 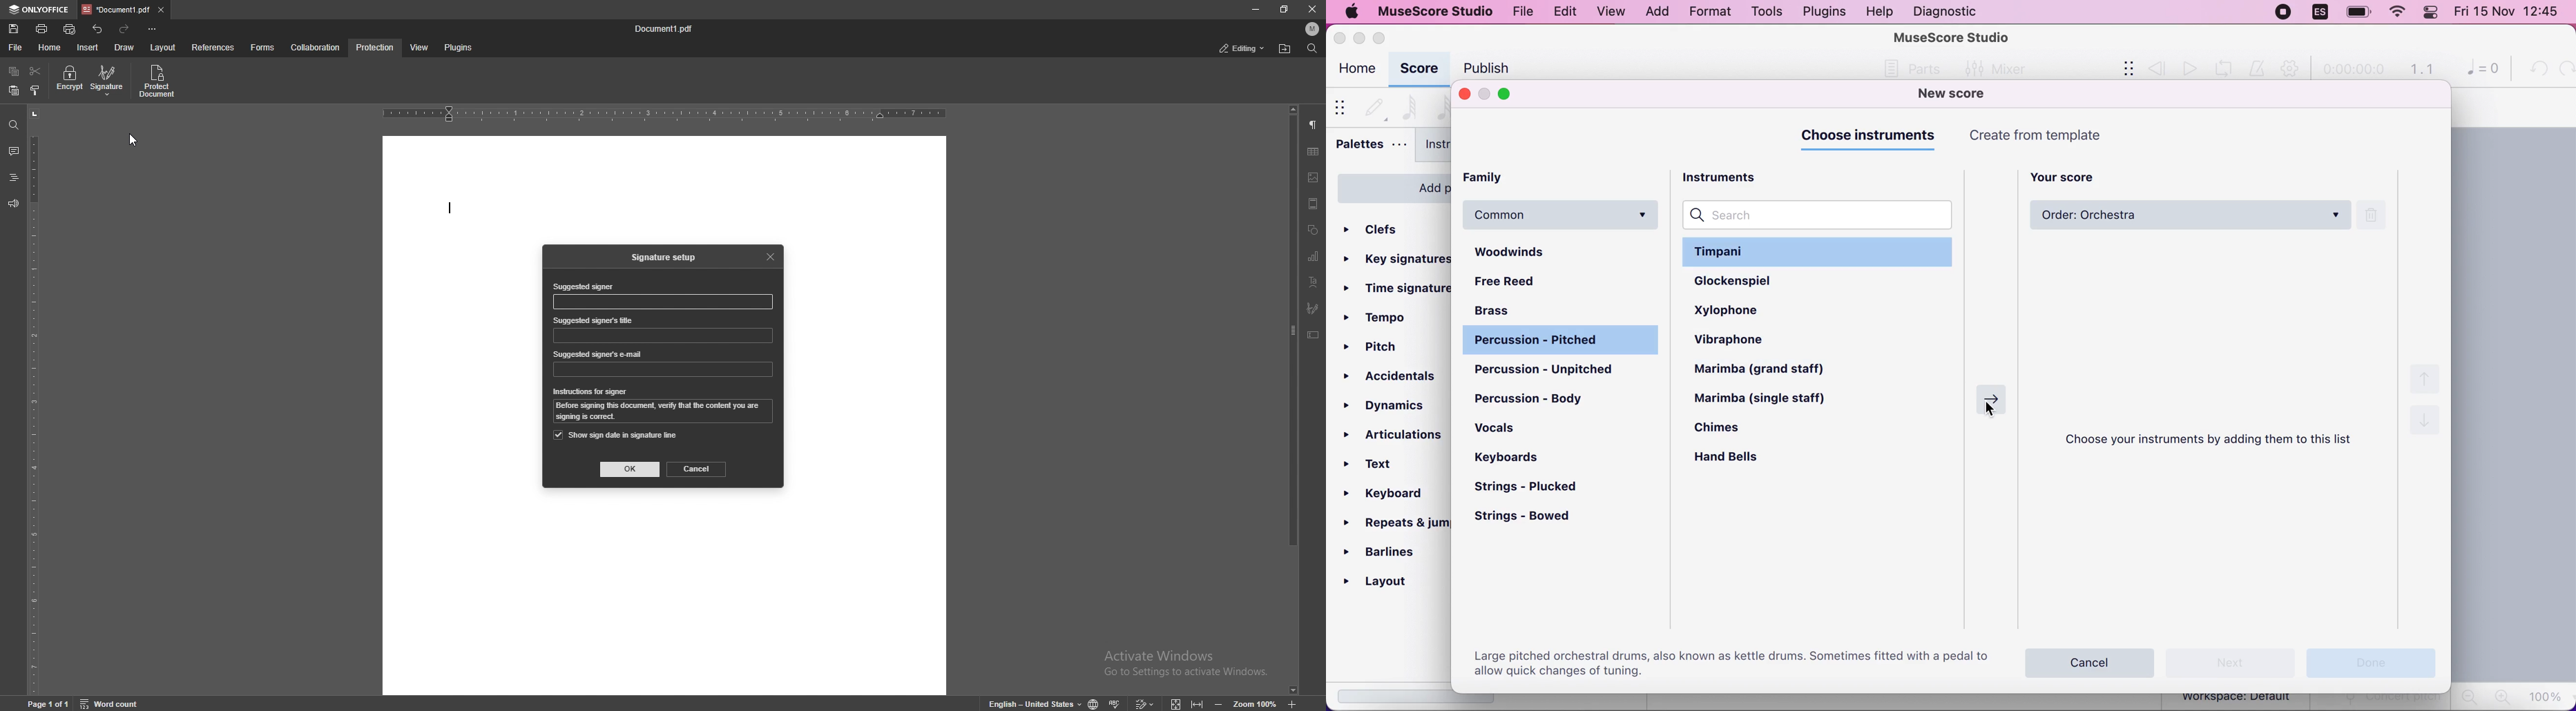 What do you see at coordinates (664, 115) in the screenshot?
I see `horizontal scale` at bounding box center [664, 115].